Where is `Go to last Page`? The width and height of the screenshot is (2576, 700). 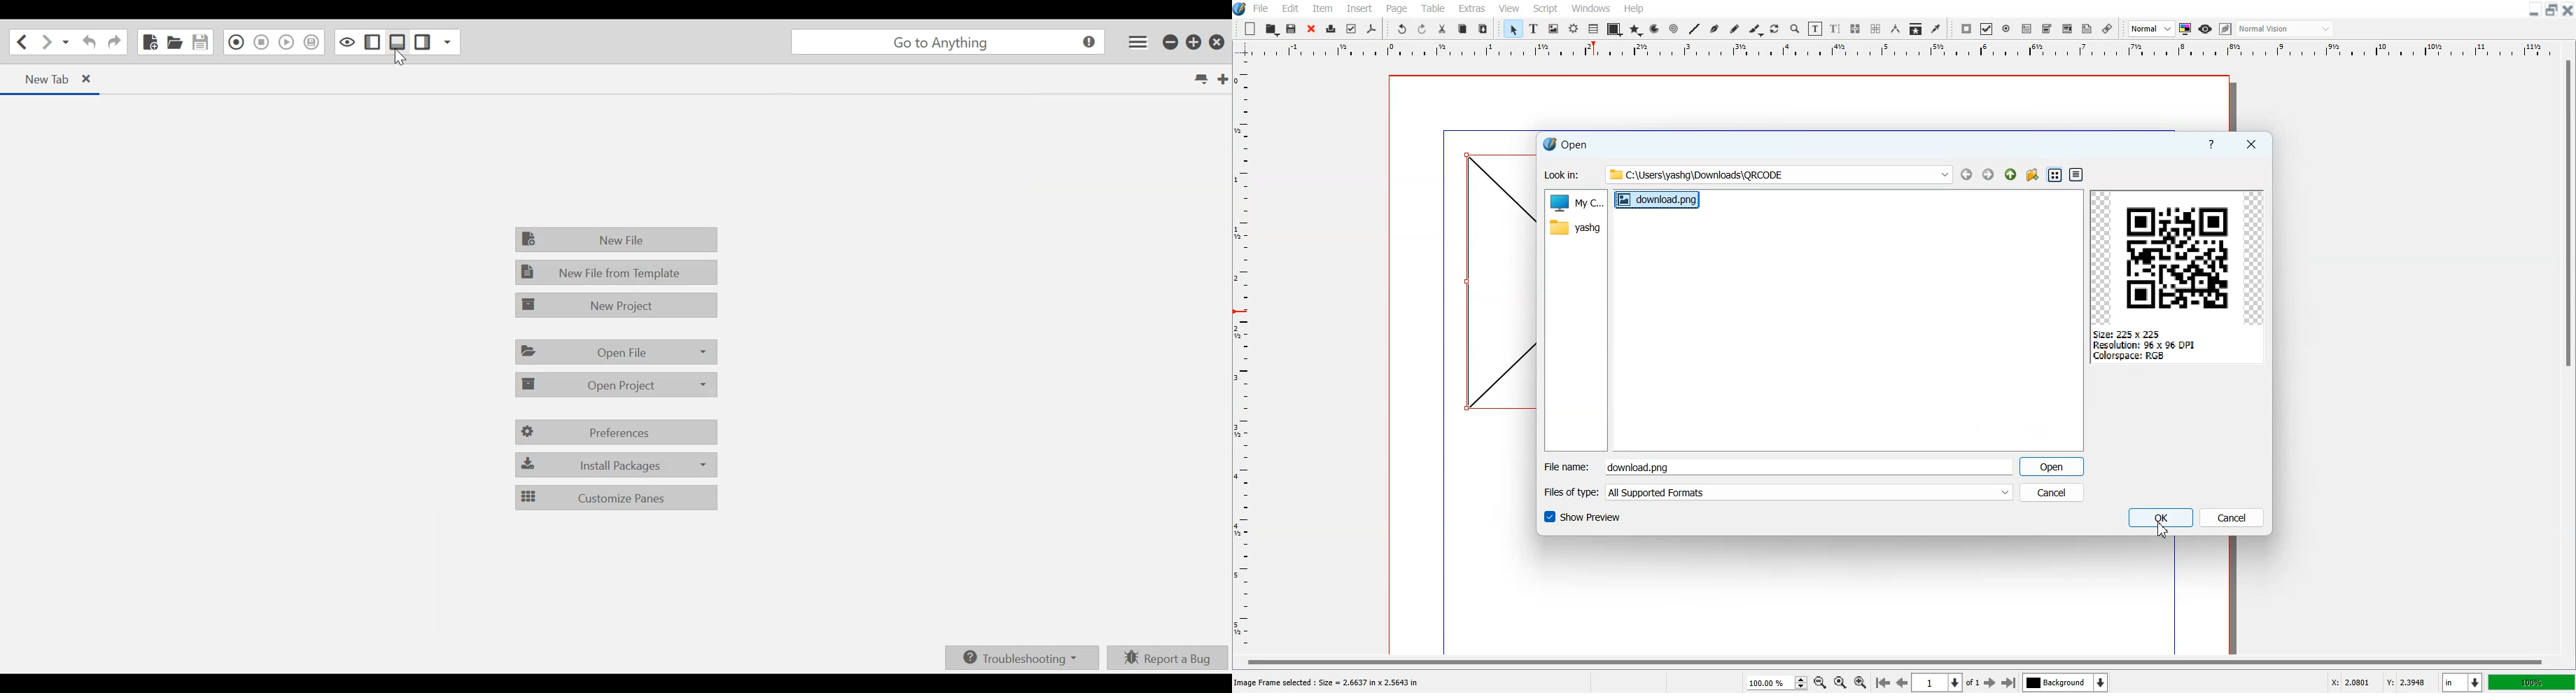
Go to last Page is located at coordinates (2009, 682).